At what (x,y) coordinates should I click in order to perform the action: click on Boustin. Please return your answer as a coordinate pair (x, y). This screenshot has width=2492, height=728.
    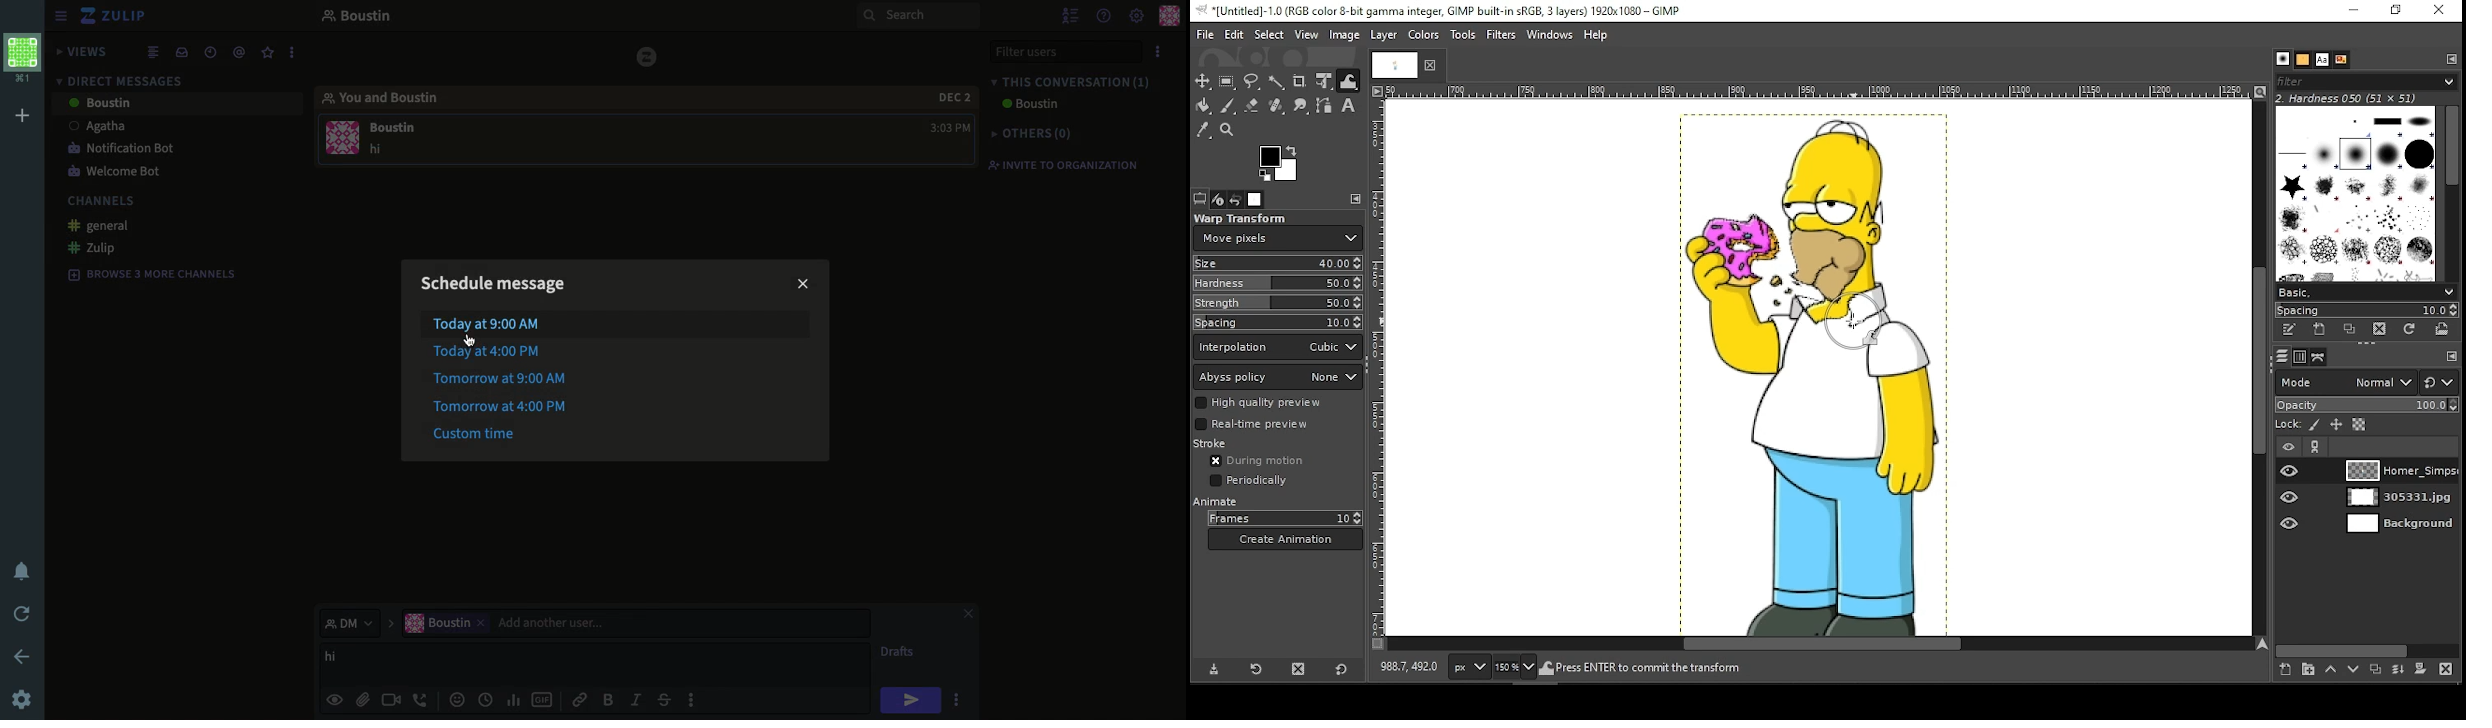
    Looking at the image, I should click on (100, 102).